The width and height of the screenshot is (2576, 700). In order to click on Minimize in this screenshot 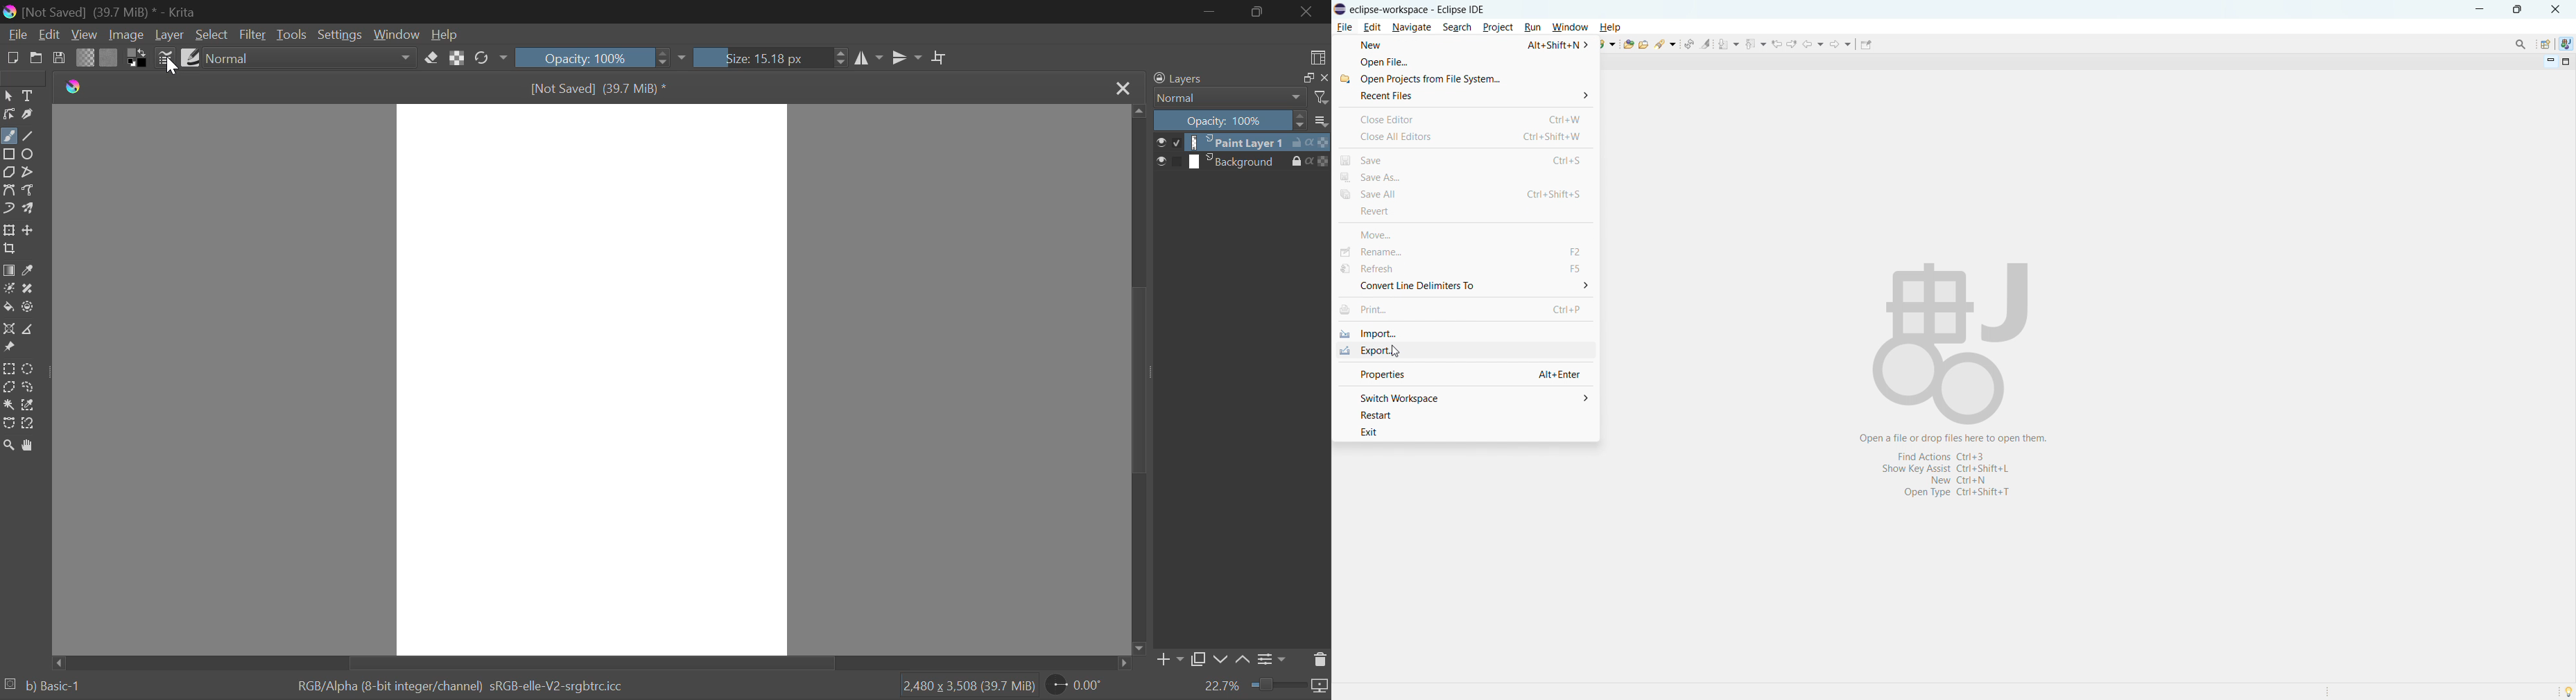, I will do `click(1258, 12)`.